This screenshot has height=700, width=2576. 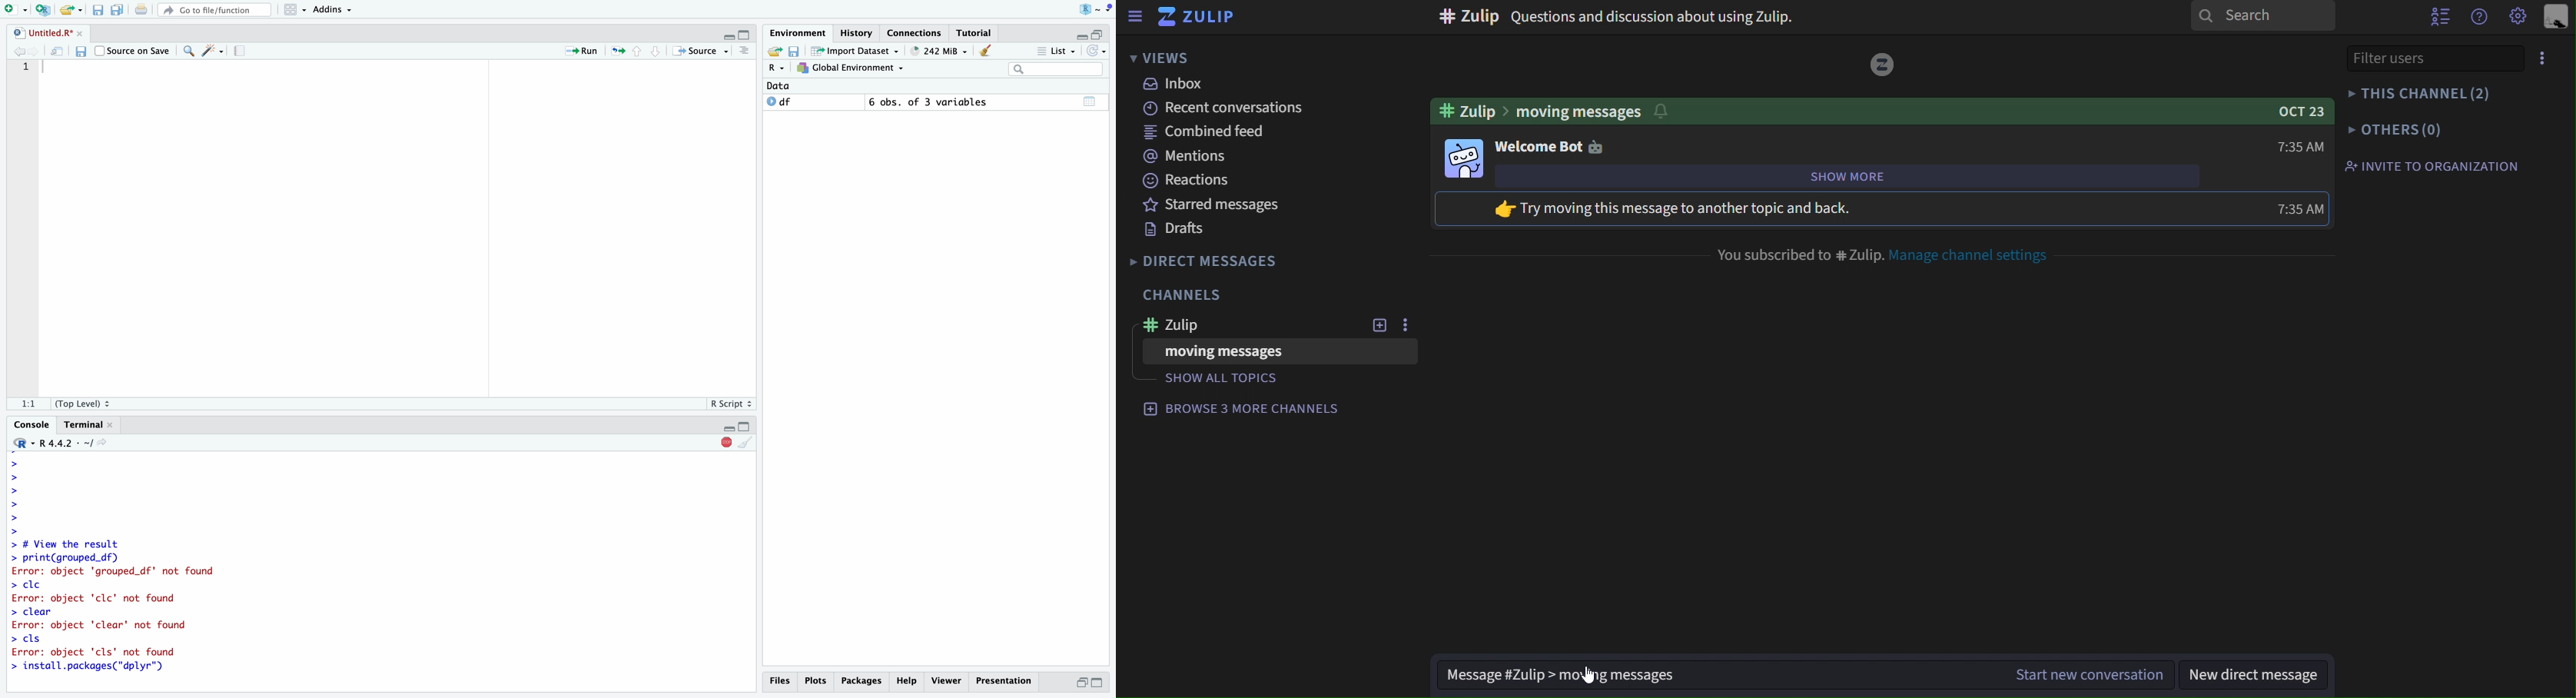 I want to click on Terminal, so click(x=88, y=425).